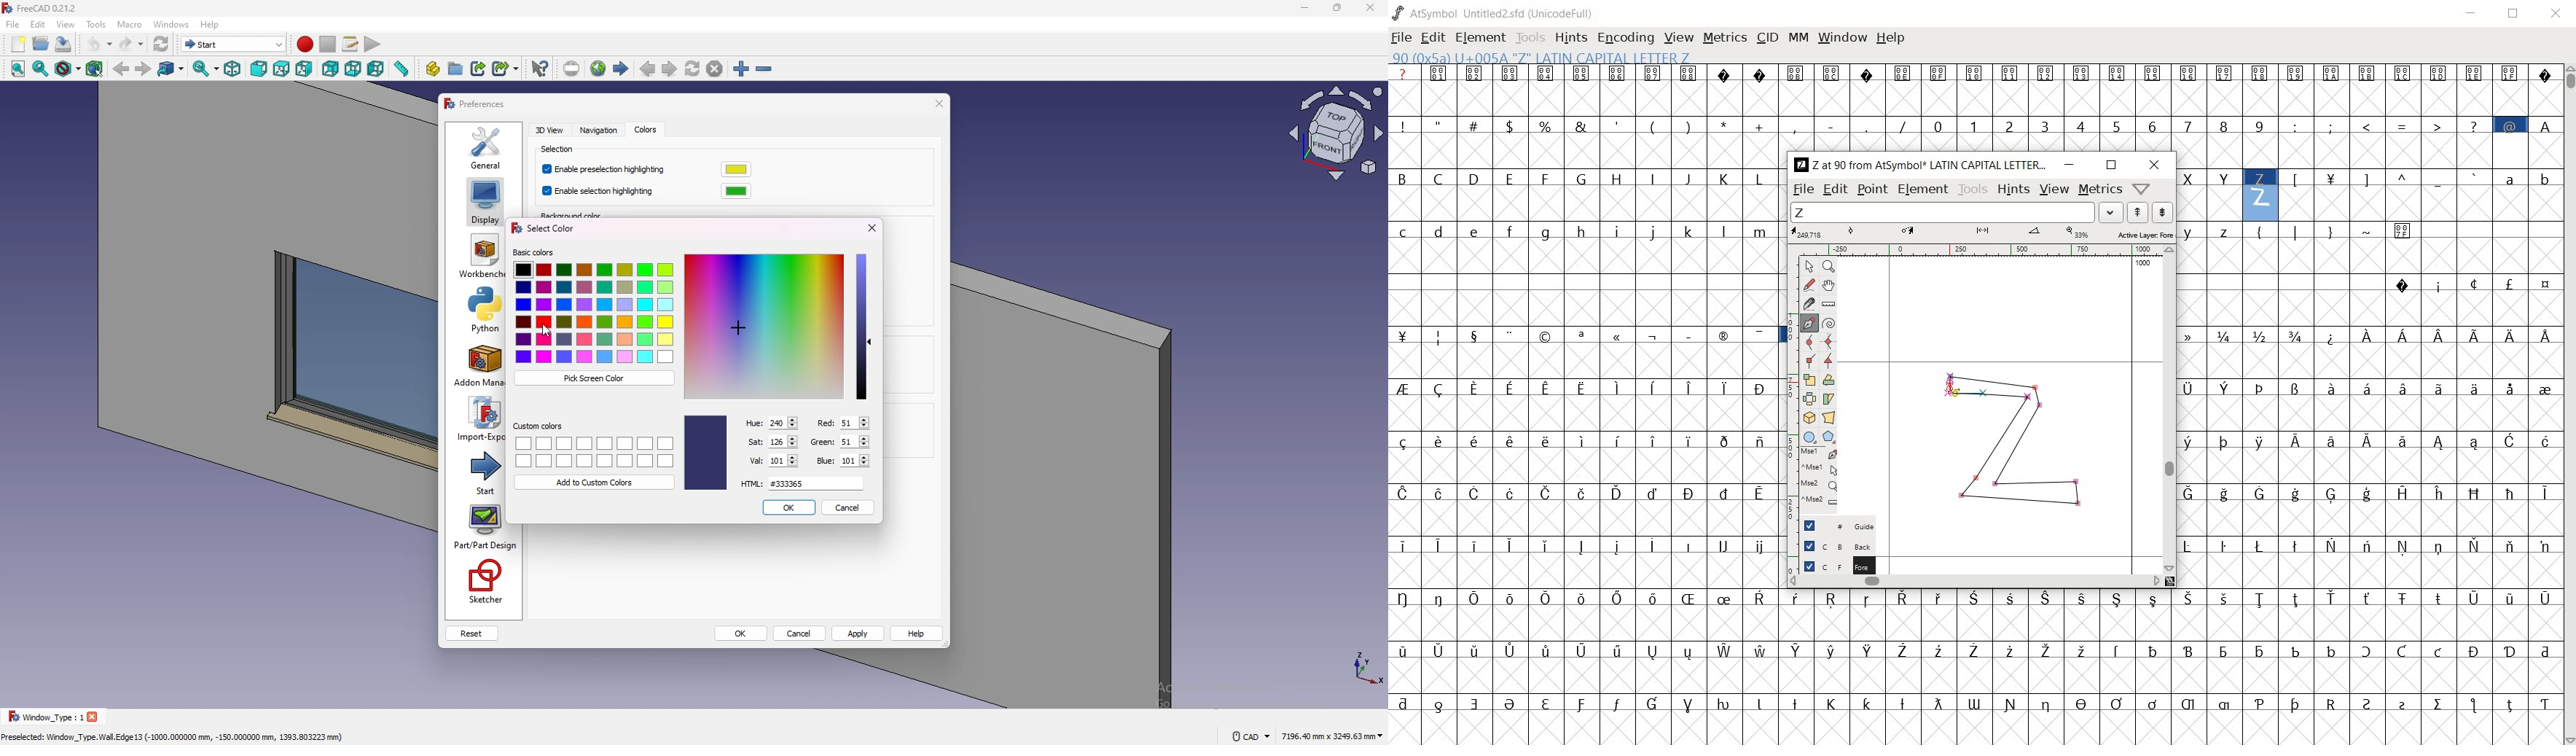 The image size is (2576, 756). What do you see at coordinates (571, 69) in the screenshot?
I see `set url` at bounding box center [571, 69].